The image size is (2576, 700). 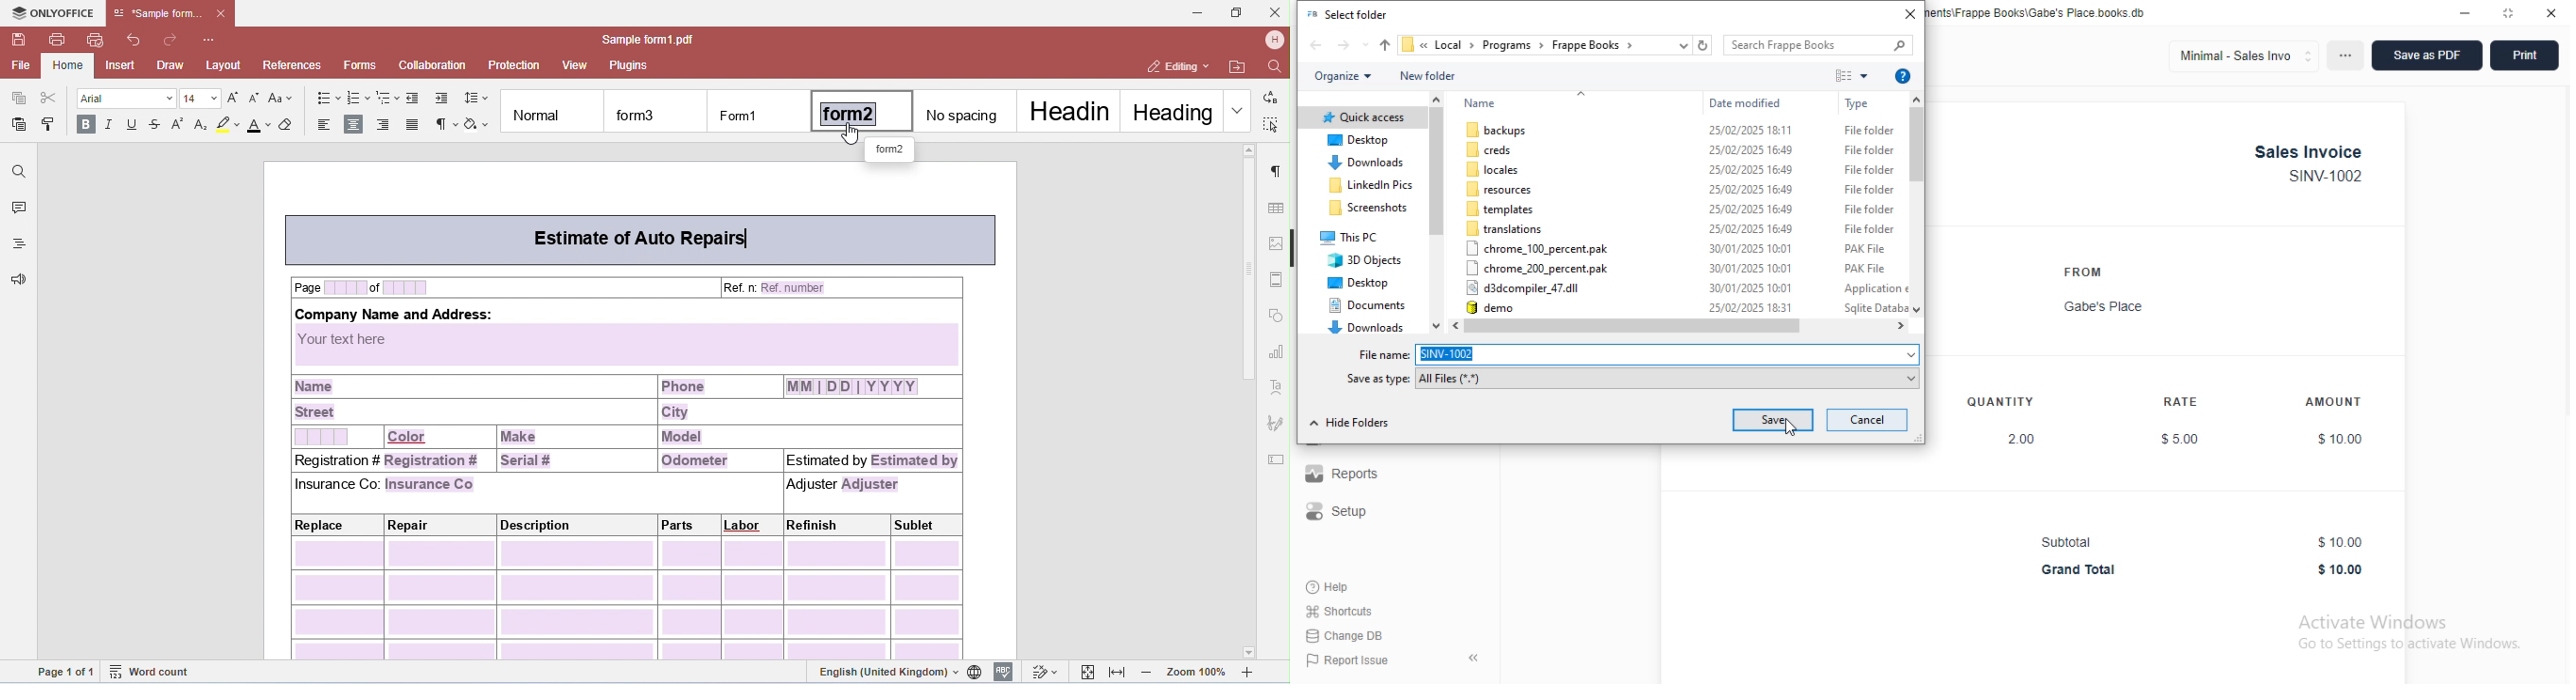 I want to click on file name:, so click(x=1385, y=355).